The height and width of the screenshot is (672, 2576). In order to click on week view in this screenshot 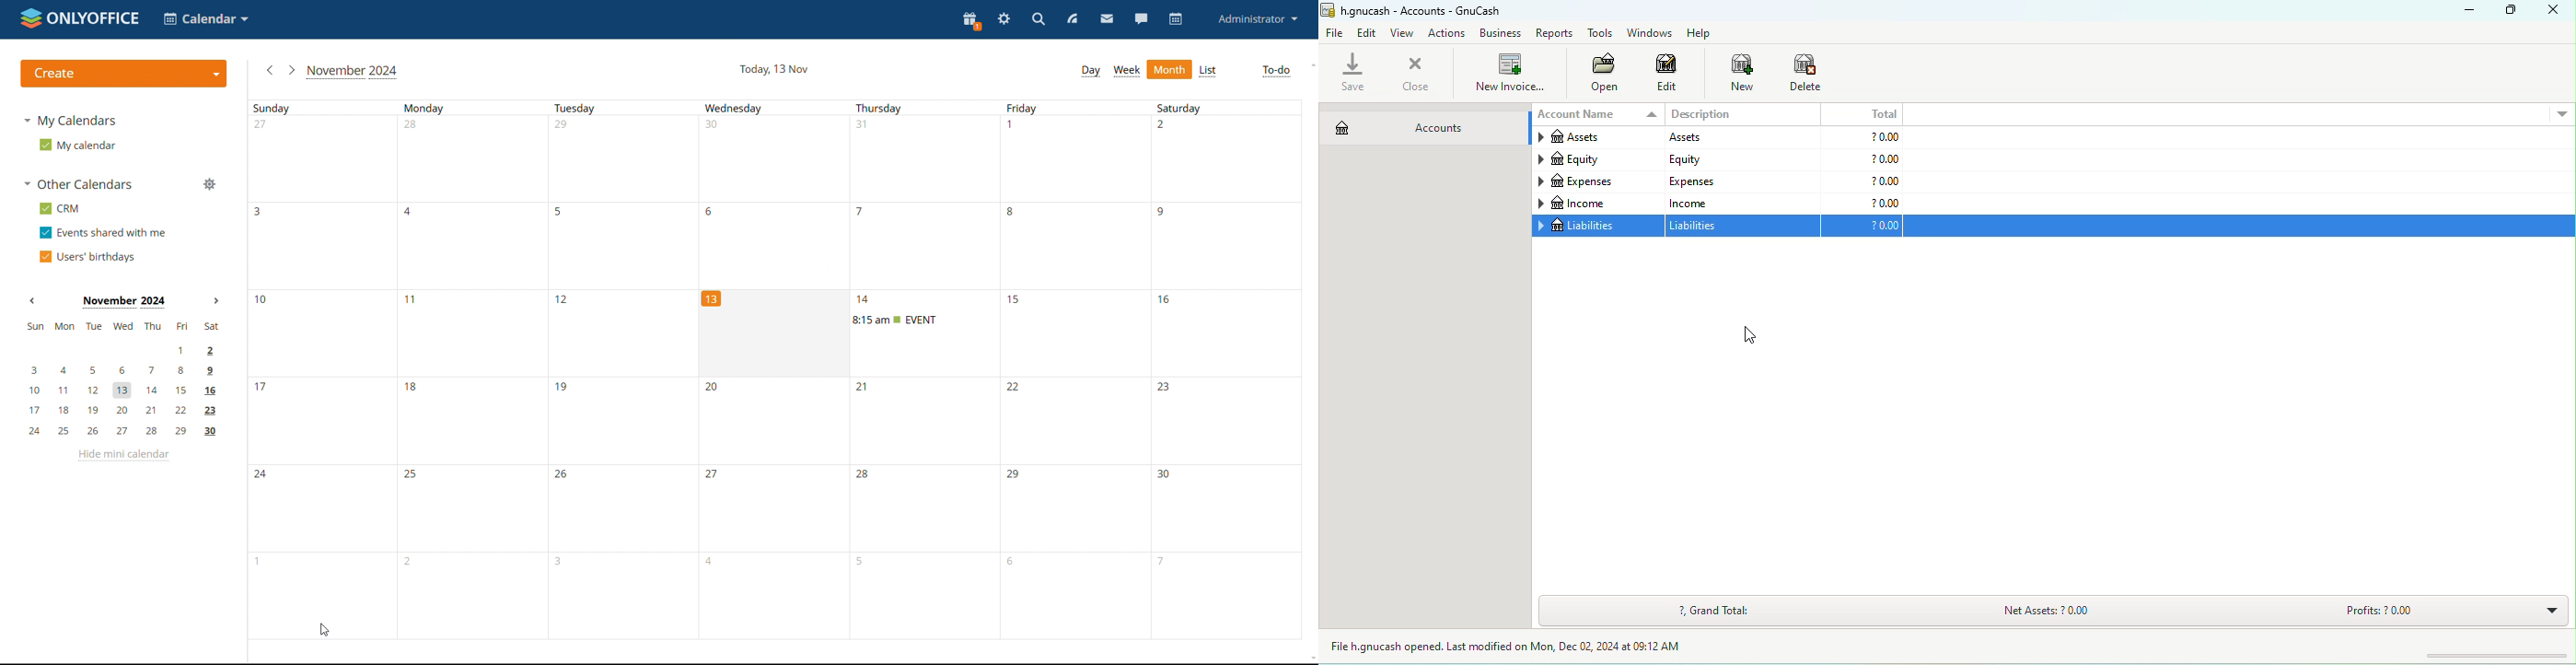, I will do `click(1128, 71)`.